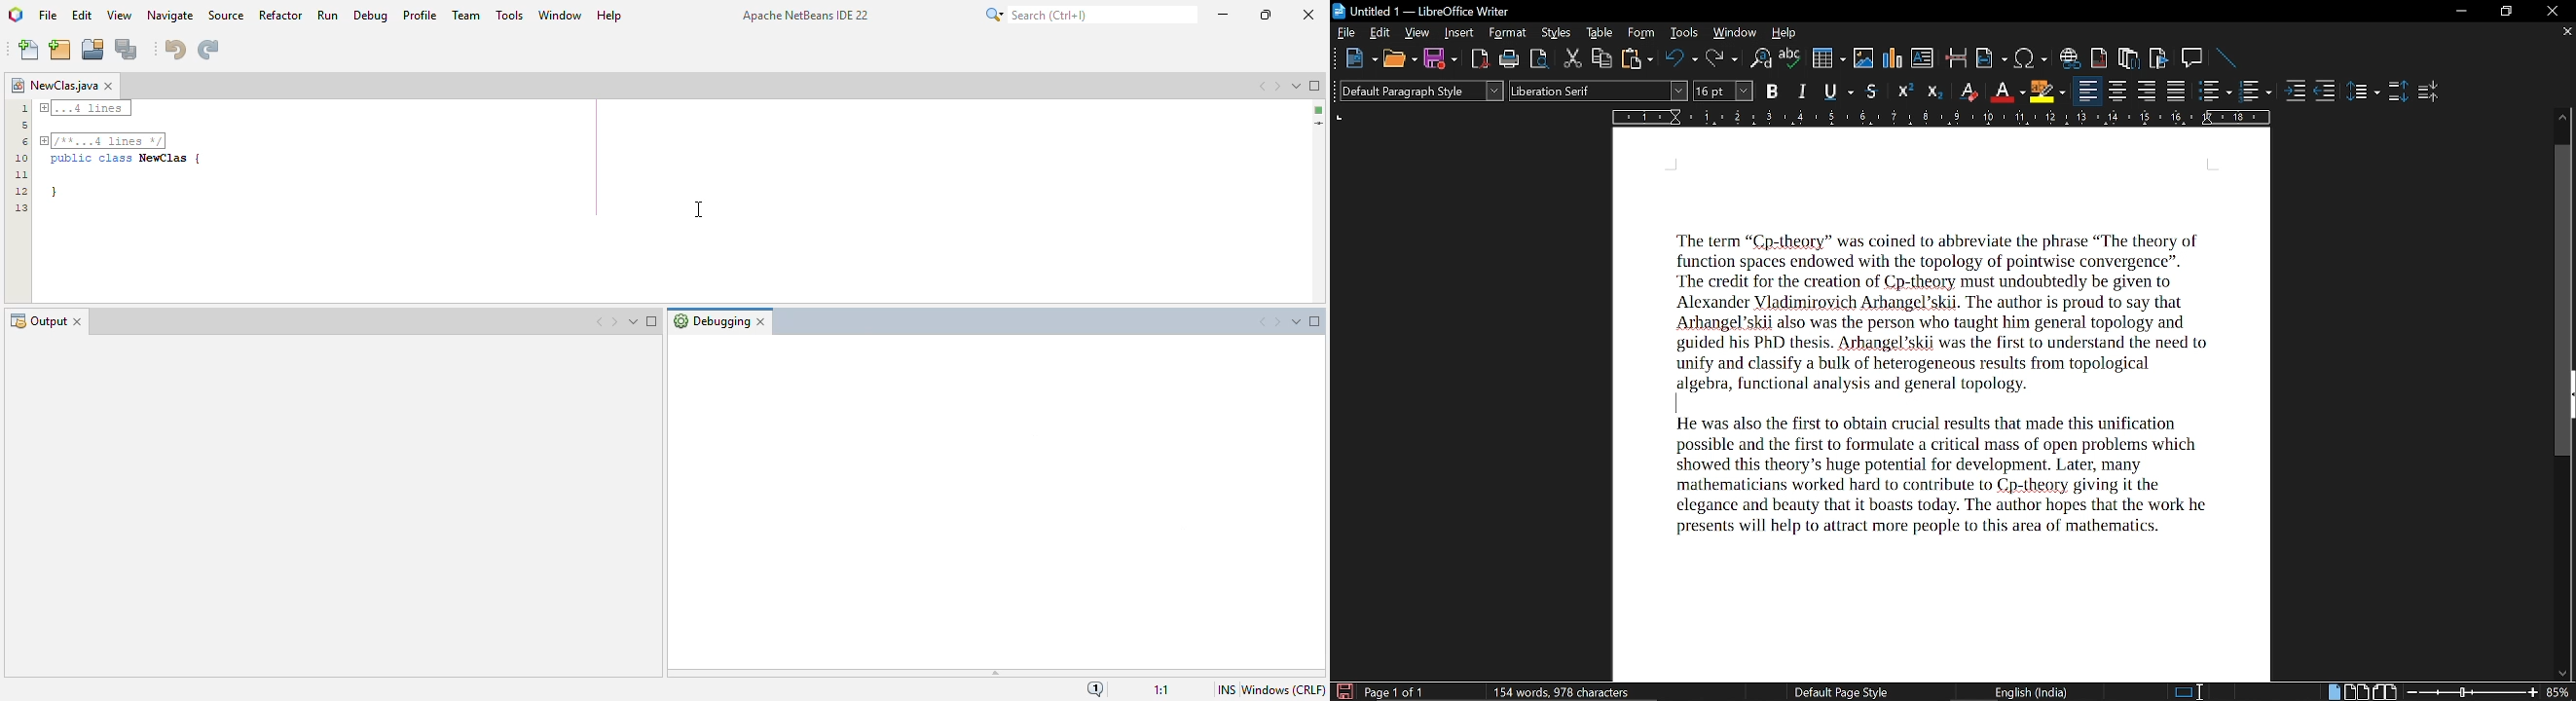 Image resolution: width=2576 pixels, height=728 pixels. What do you see at coordinates (2046, 91) in the screenshot?
I see `Highlight` at bounding box center [2046, 91].